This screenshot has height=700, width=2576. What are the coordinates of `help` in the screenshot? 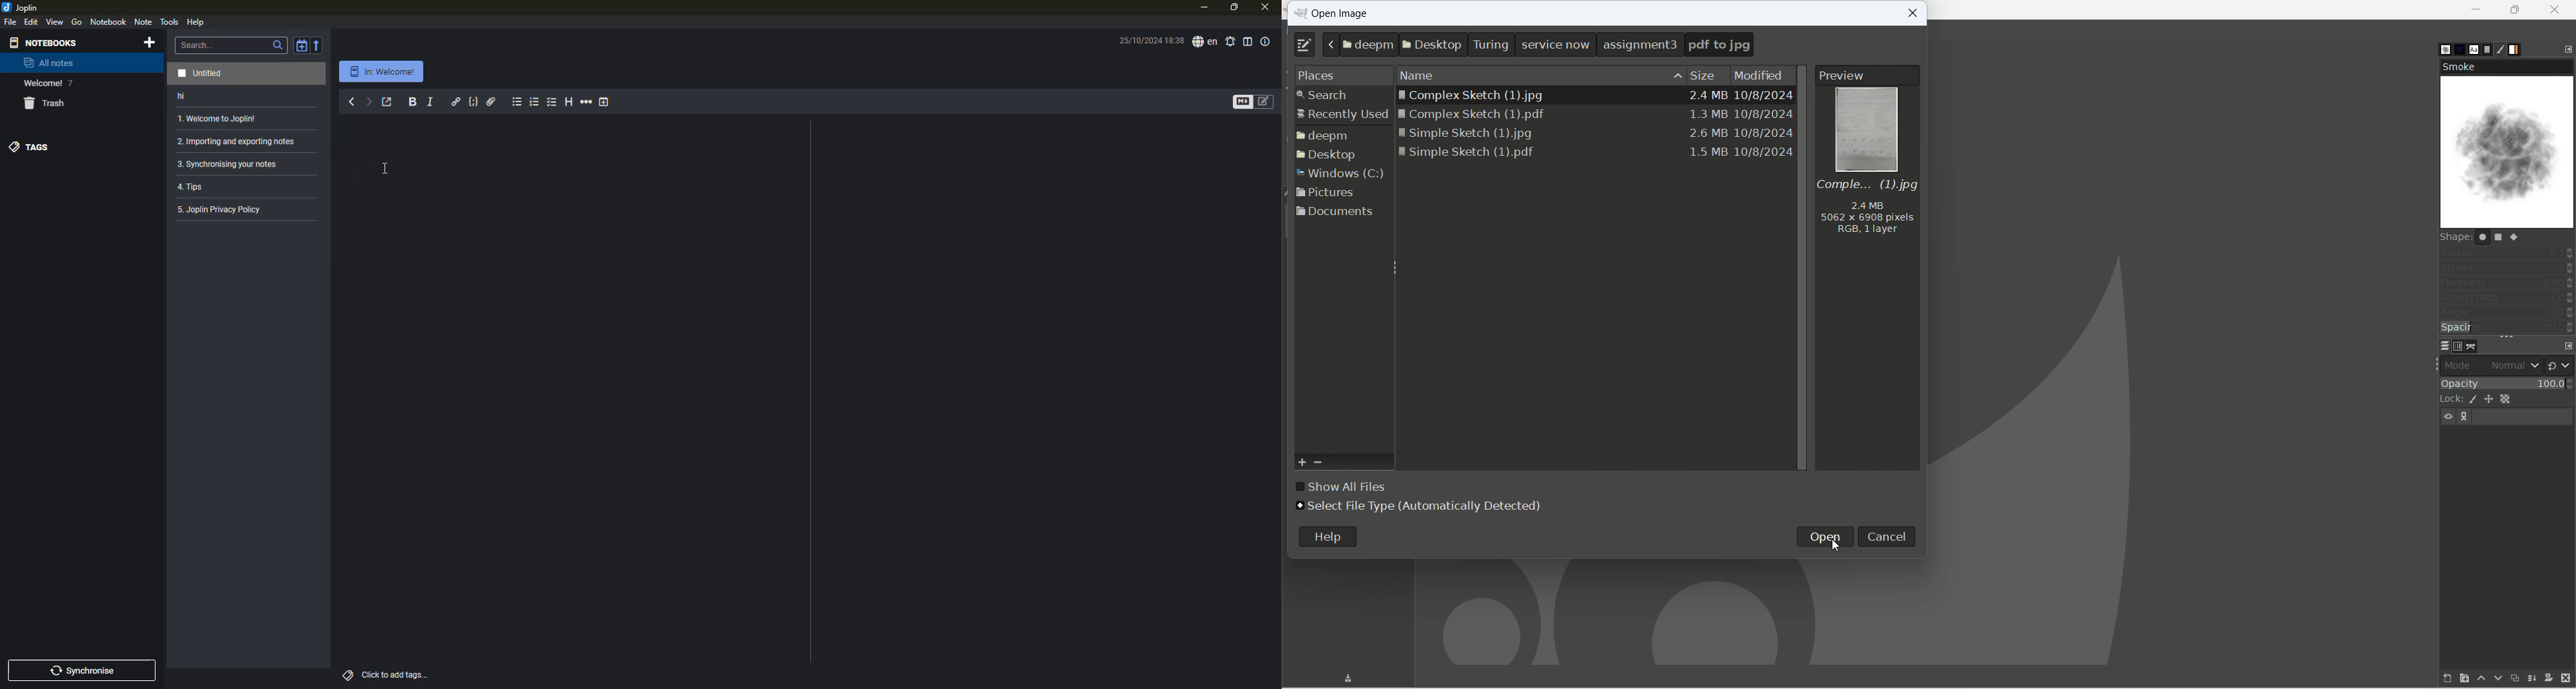 It's located at (1328, 537).